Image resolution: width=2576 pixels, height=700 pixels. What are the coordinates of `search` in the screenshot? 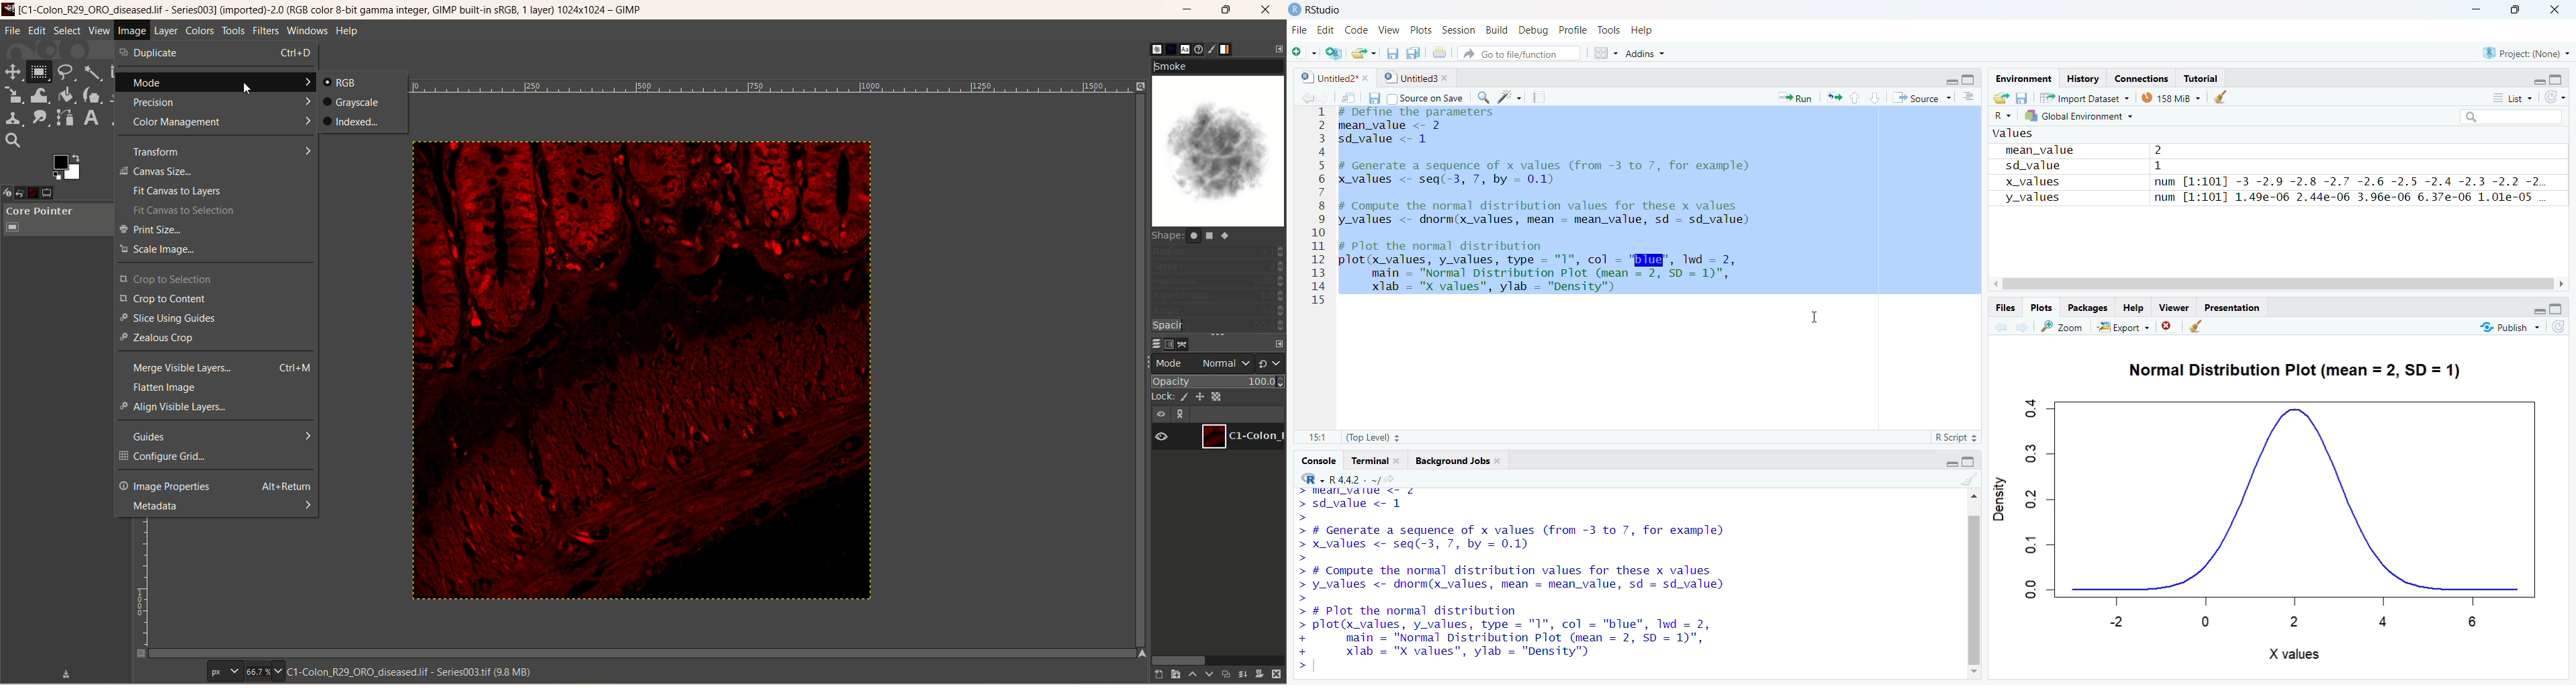 It's located at (2508, 118).